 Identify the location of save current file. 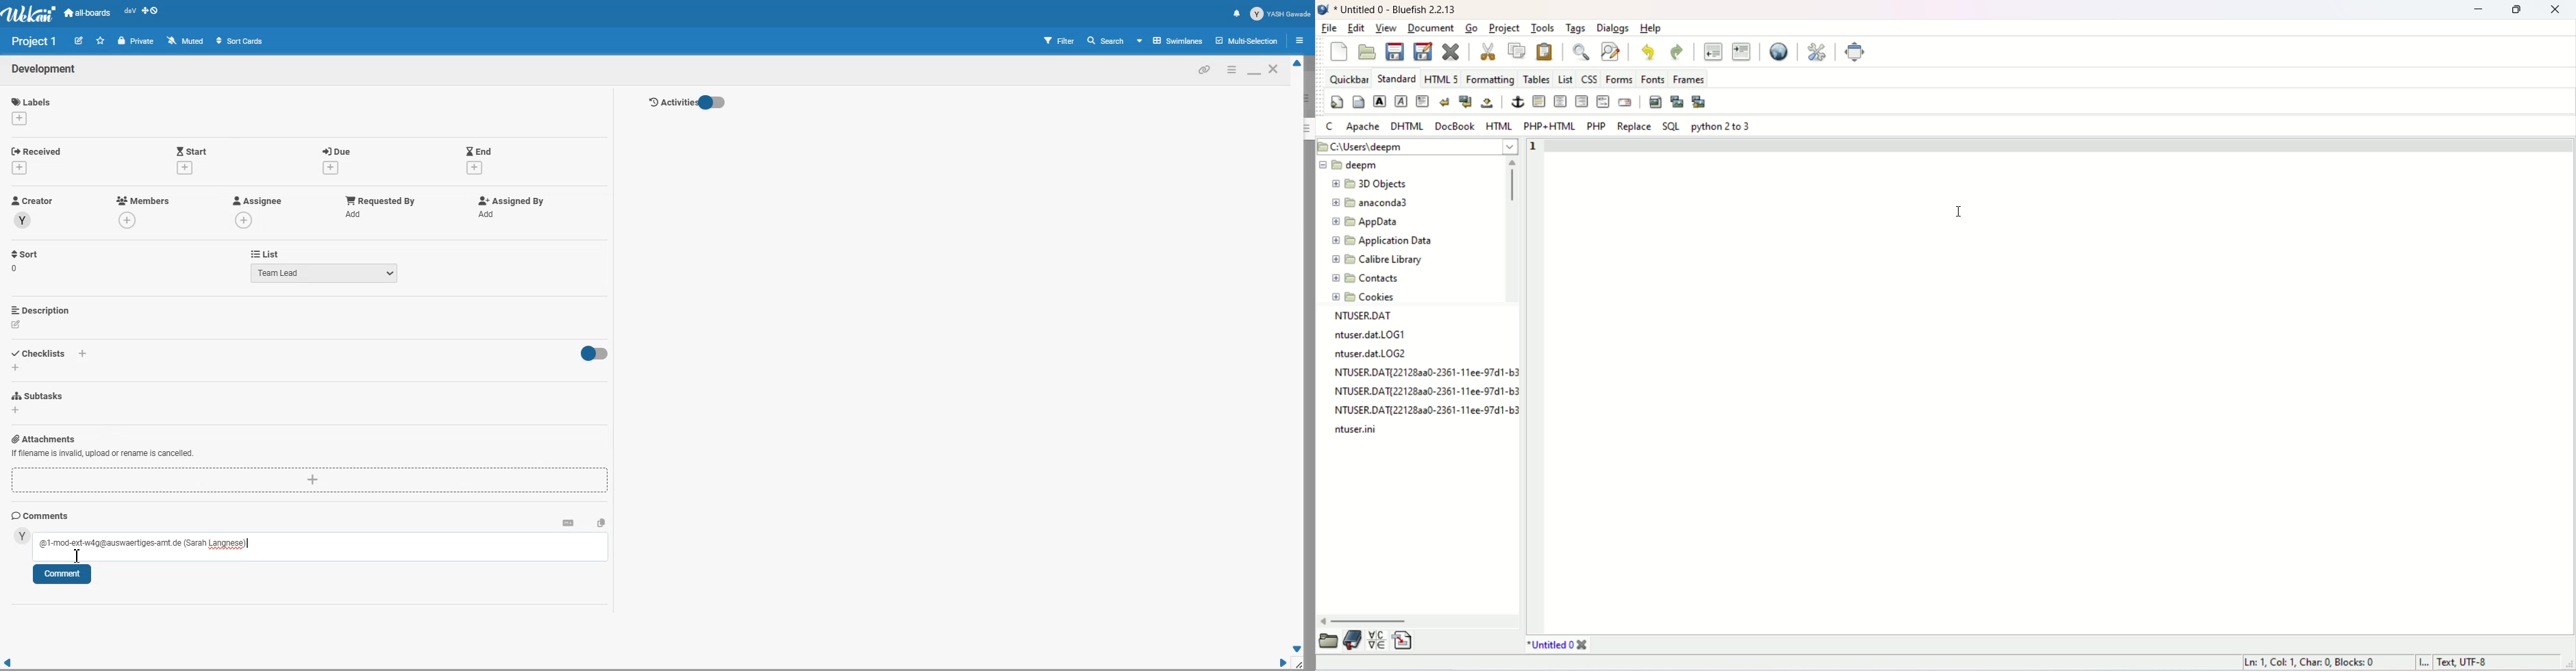
(1393, 51).